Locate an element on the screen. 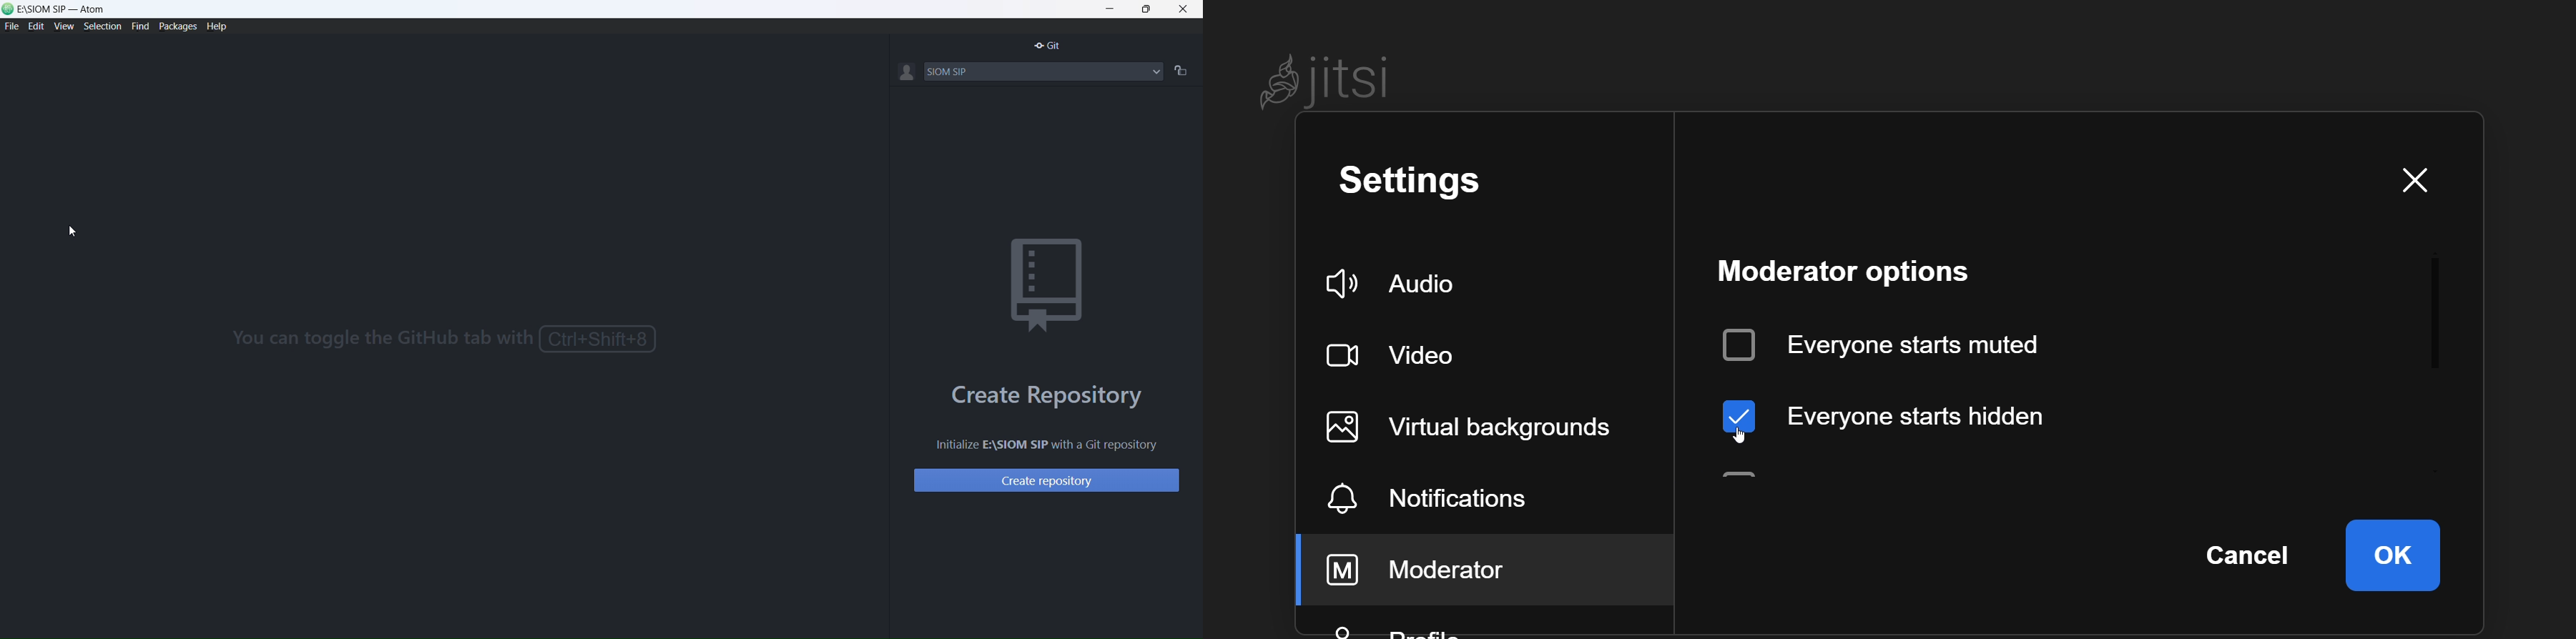 Image resolution: width=2576 pixels, height=644 pixels. moderator is located at coordinates (1431, 568).